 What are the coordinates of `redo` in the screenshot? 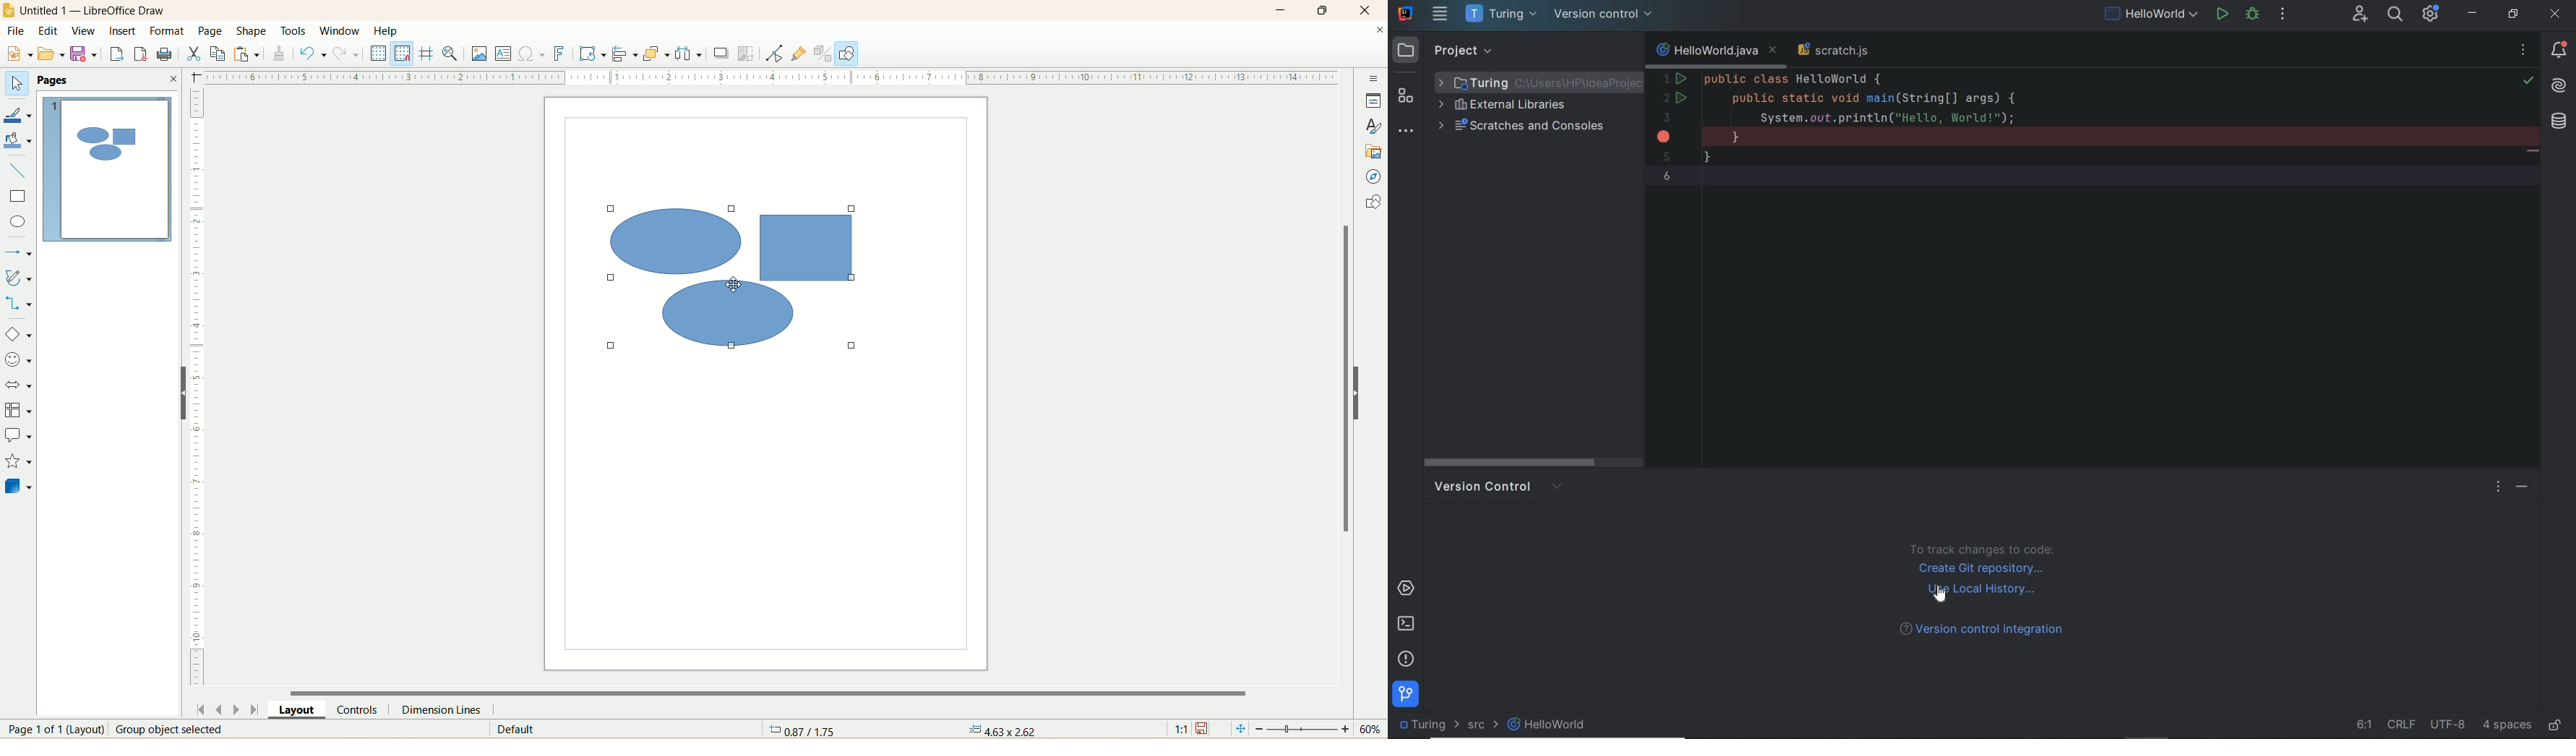 It's located at (346, 57).